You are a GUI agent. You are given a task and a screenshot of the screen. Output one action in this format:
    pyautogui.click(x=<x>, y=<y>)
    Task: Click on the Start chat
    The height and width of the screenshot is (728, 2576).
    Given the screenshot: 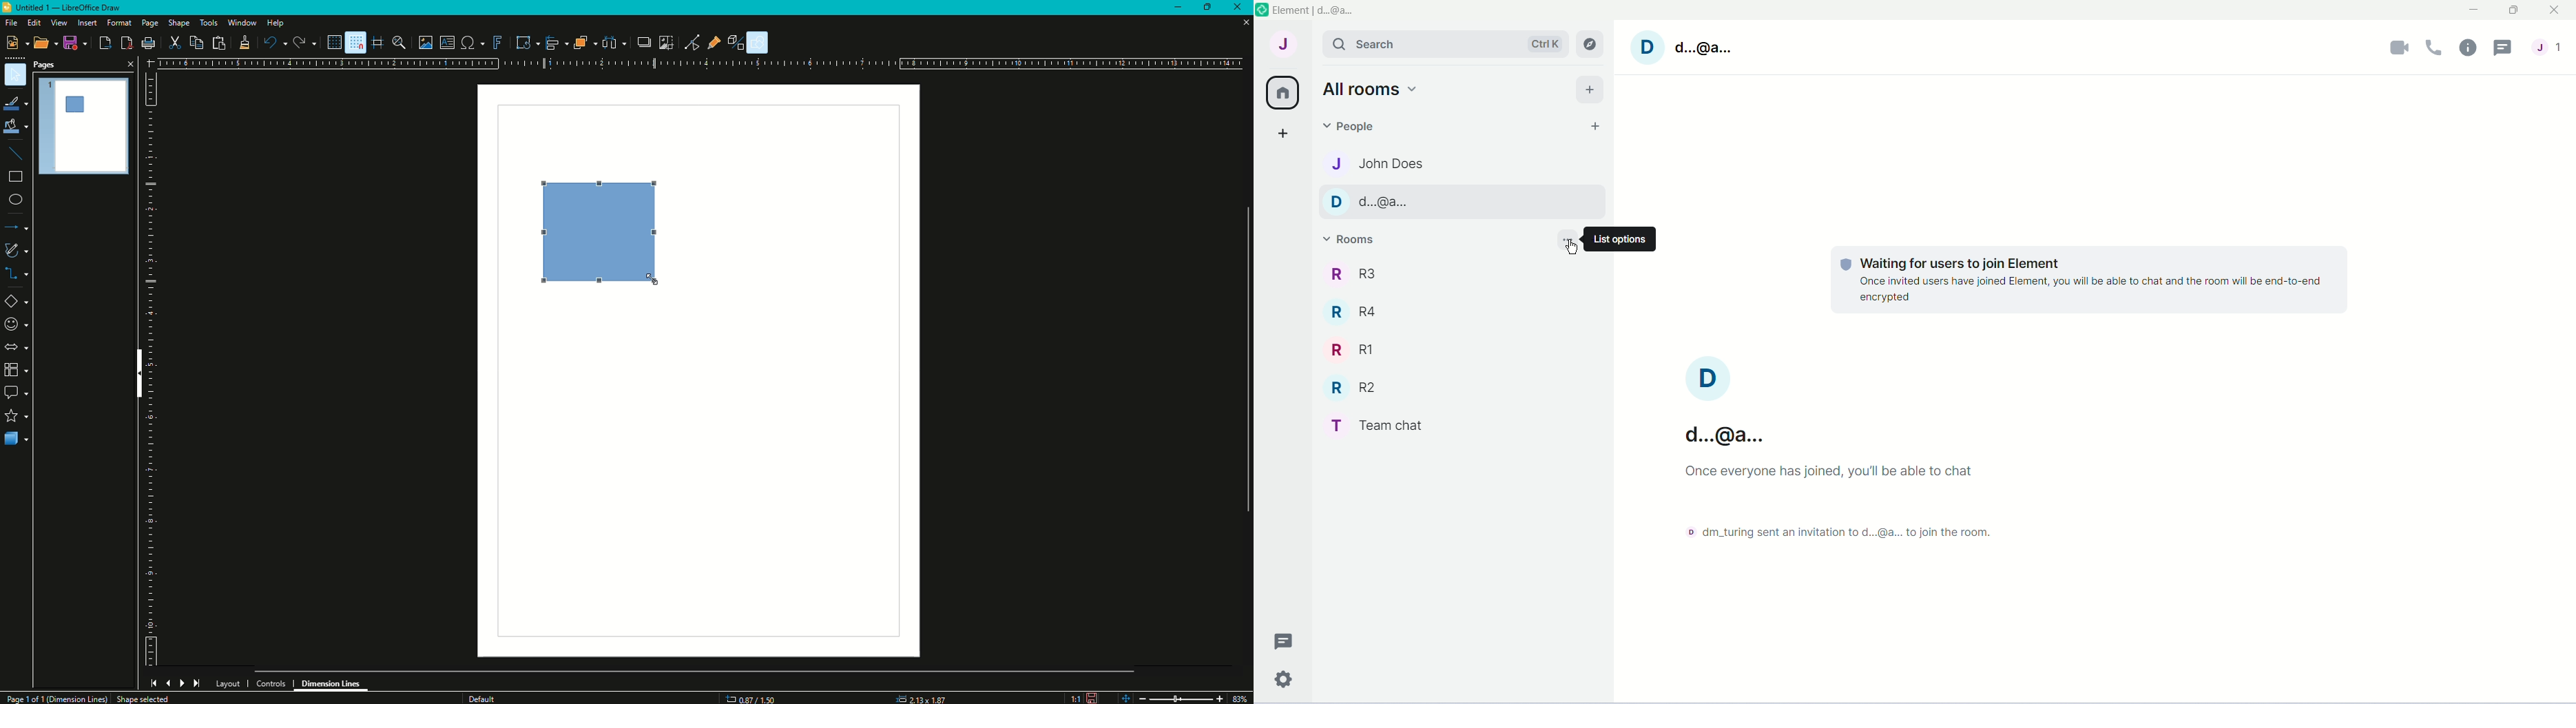 What is the action you would take?
    pyautogui.click(x=1591, y=126)
    